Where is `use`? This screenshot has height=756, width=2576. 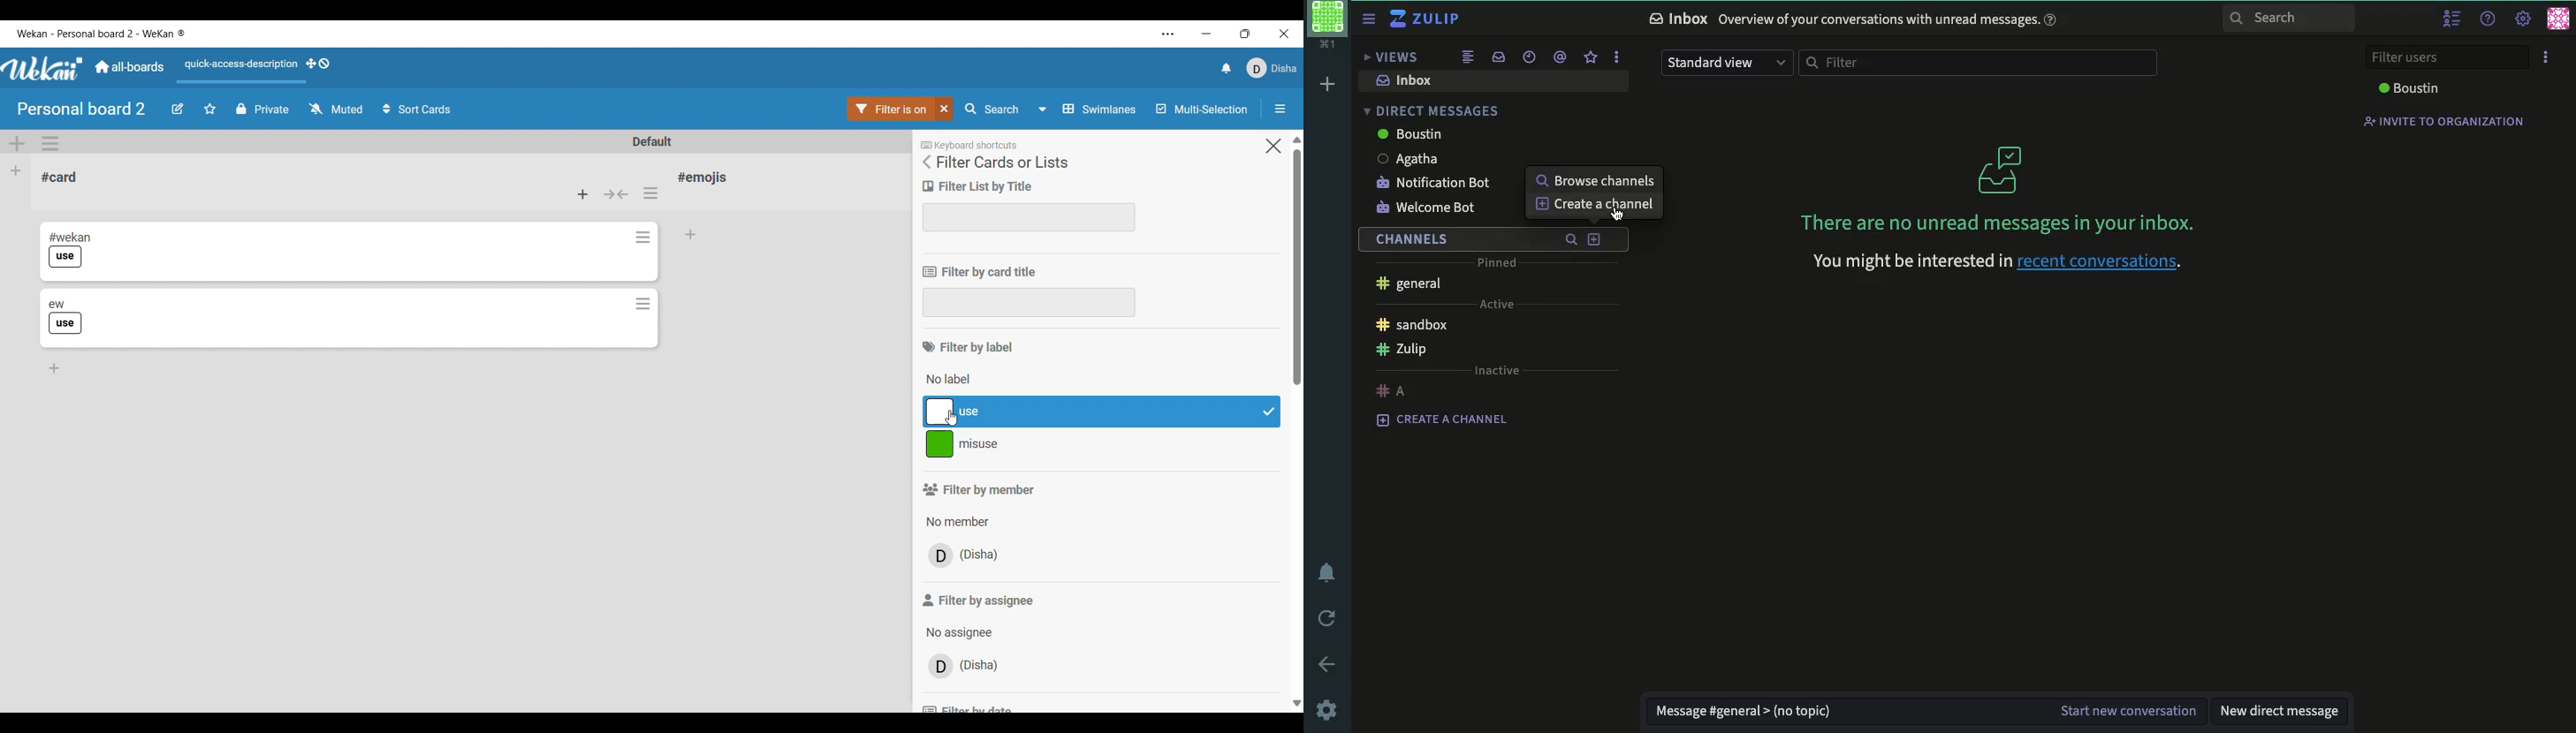
use is located at coordinates (1042, 411).